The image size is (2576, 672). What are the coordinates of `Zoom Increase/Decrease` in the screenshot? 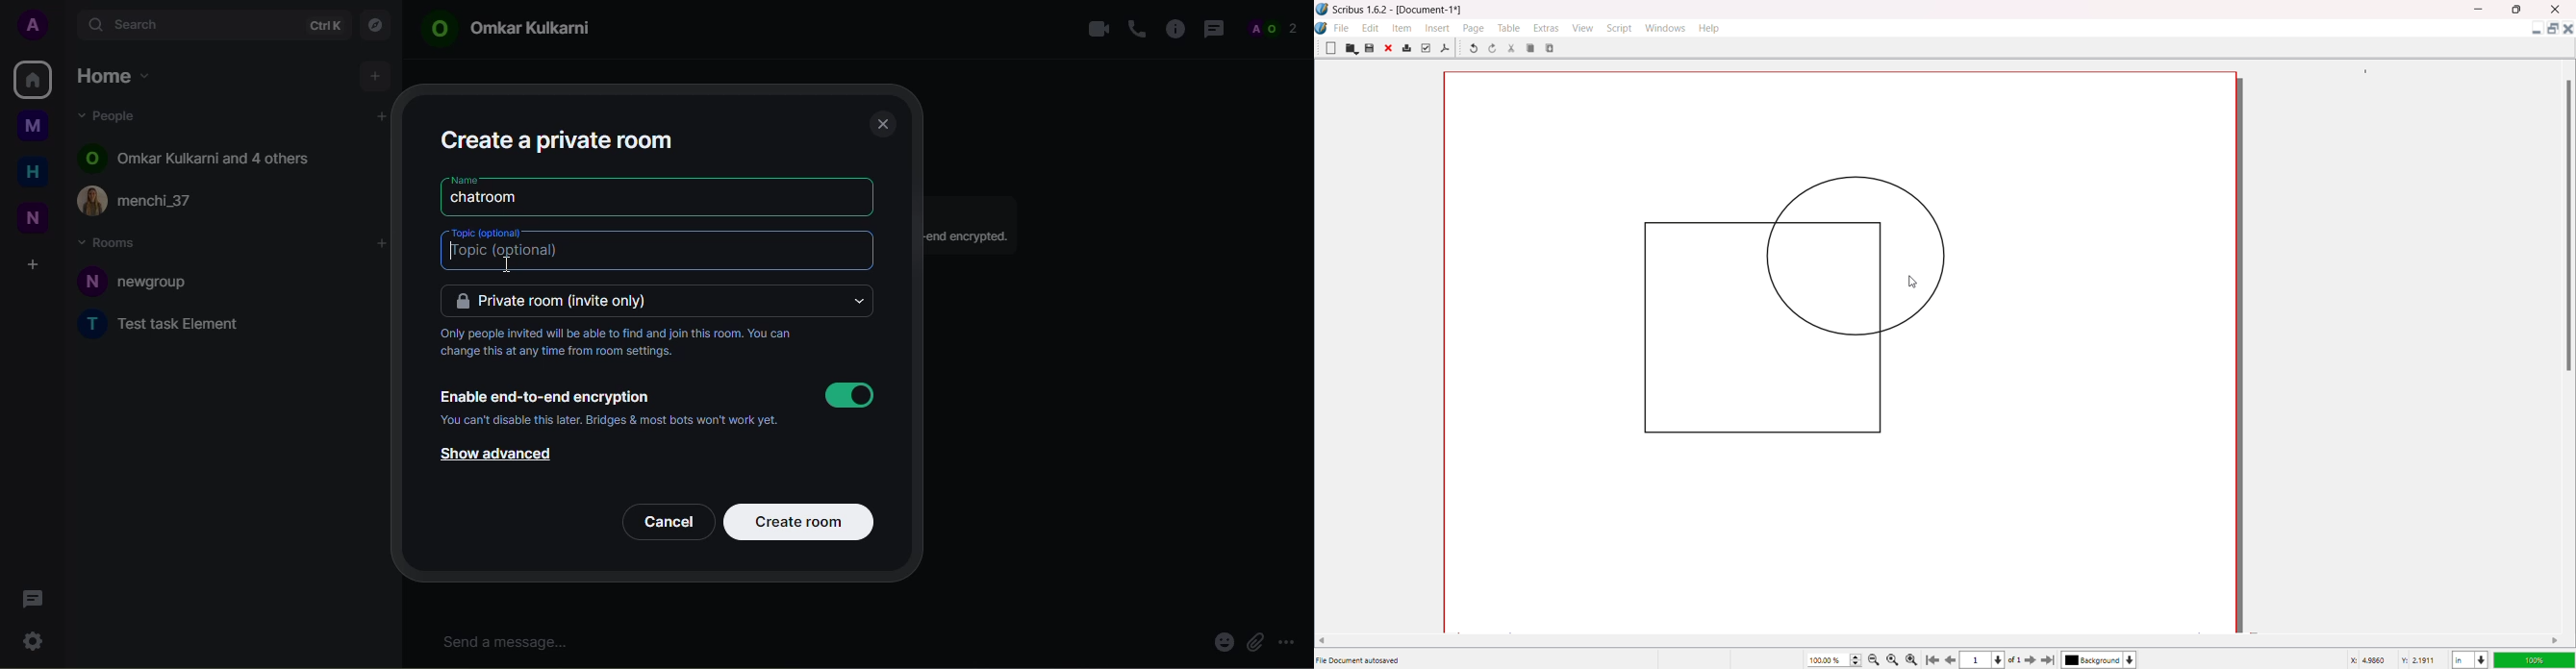 It's located at (1858, 658).